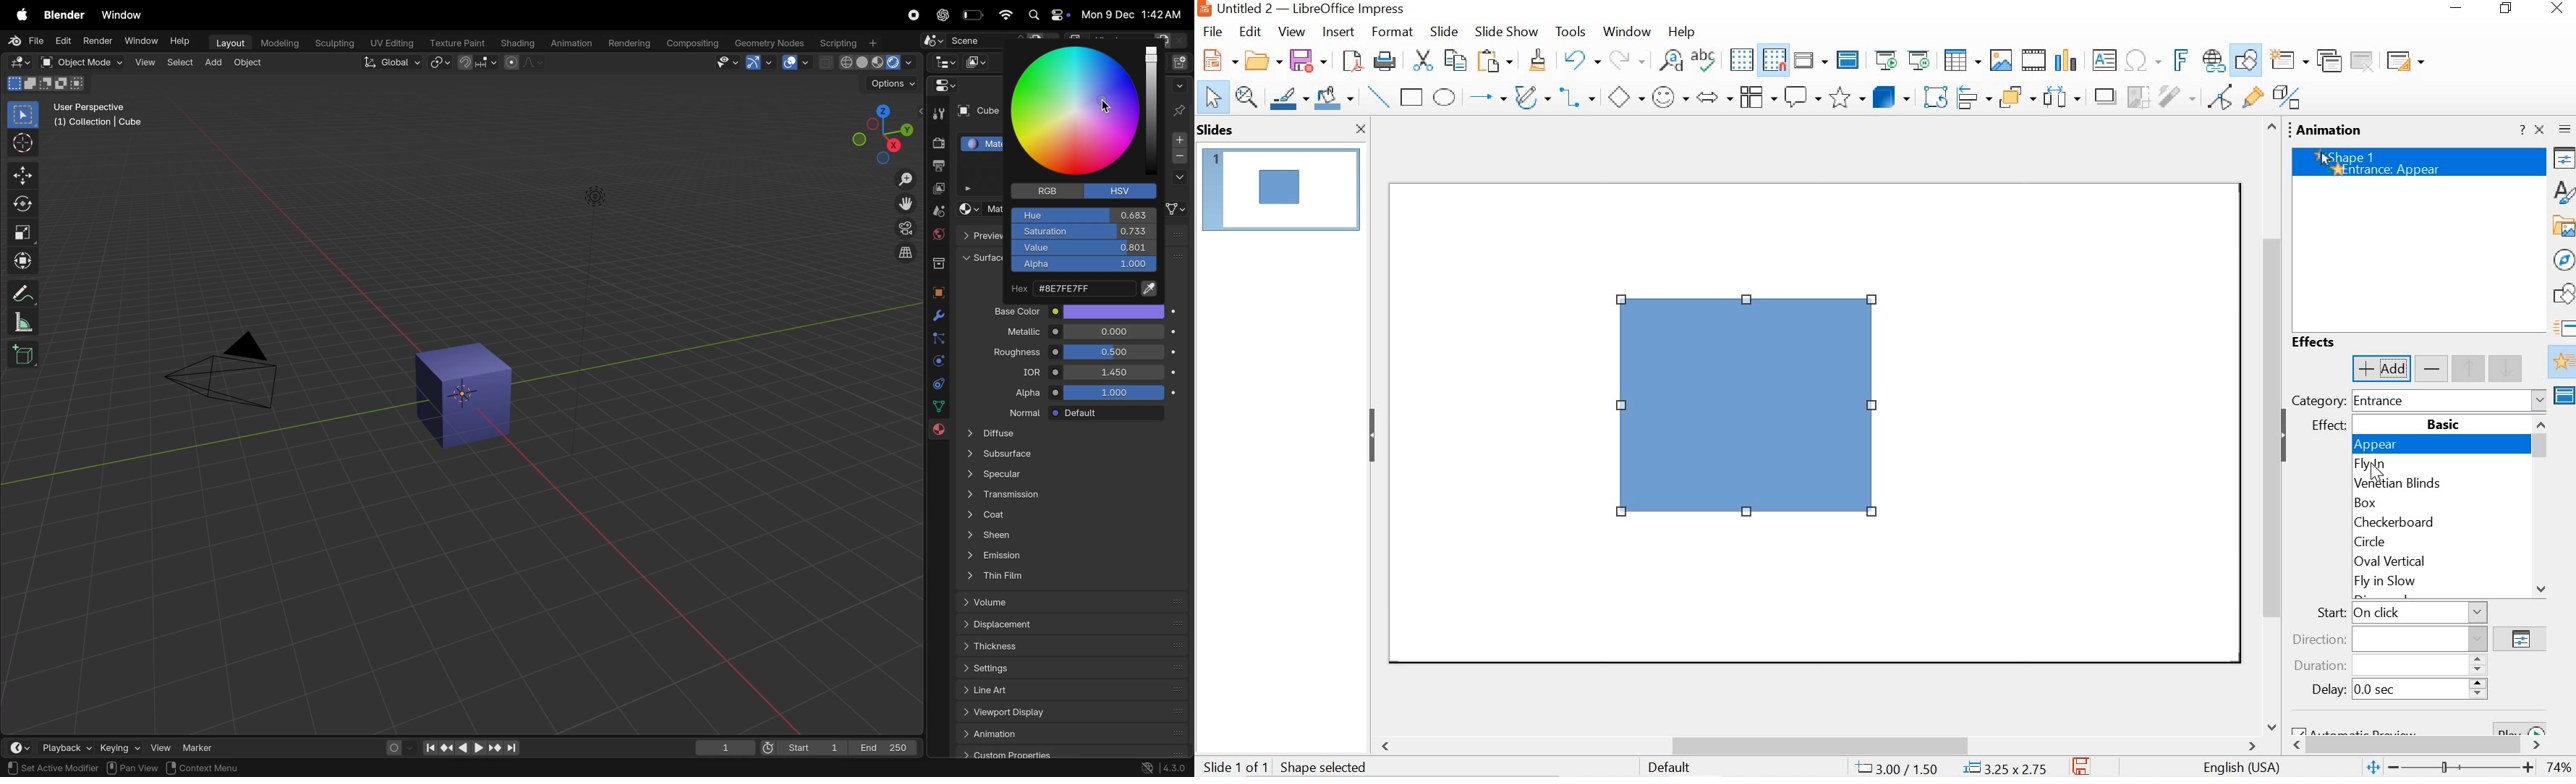 This screenshot has width=2576, height=784. I want to click on appear, so click(2439, 446).